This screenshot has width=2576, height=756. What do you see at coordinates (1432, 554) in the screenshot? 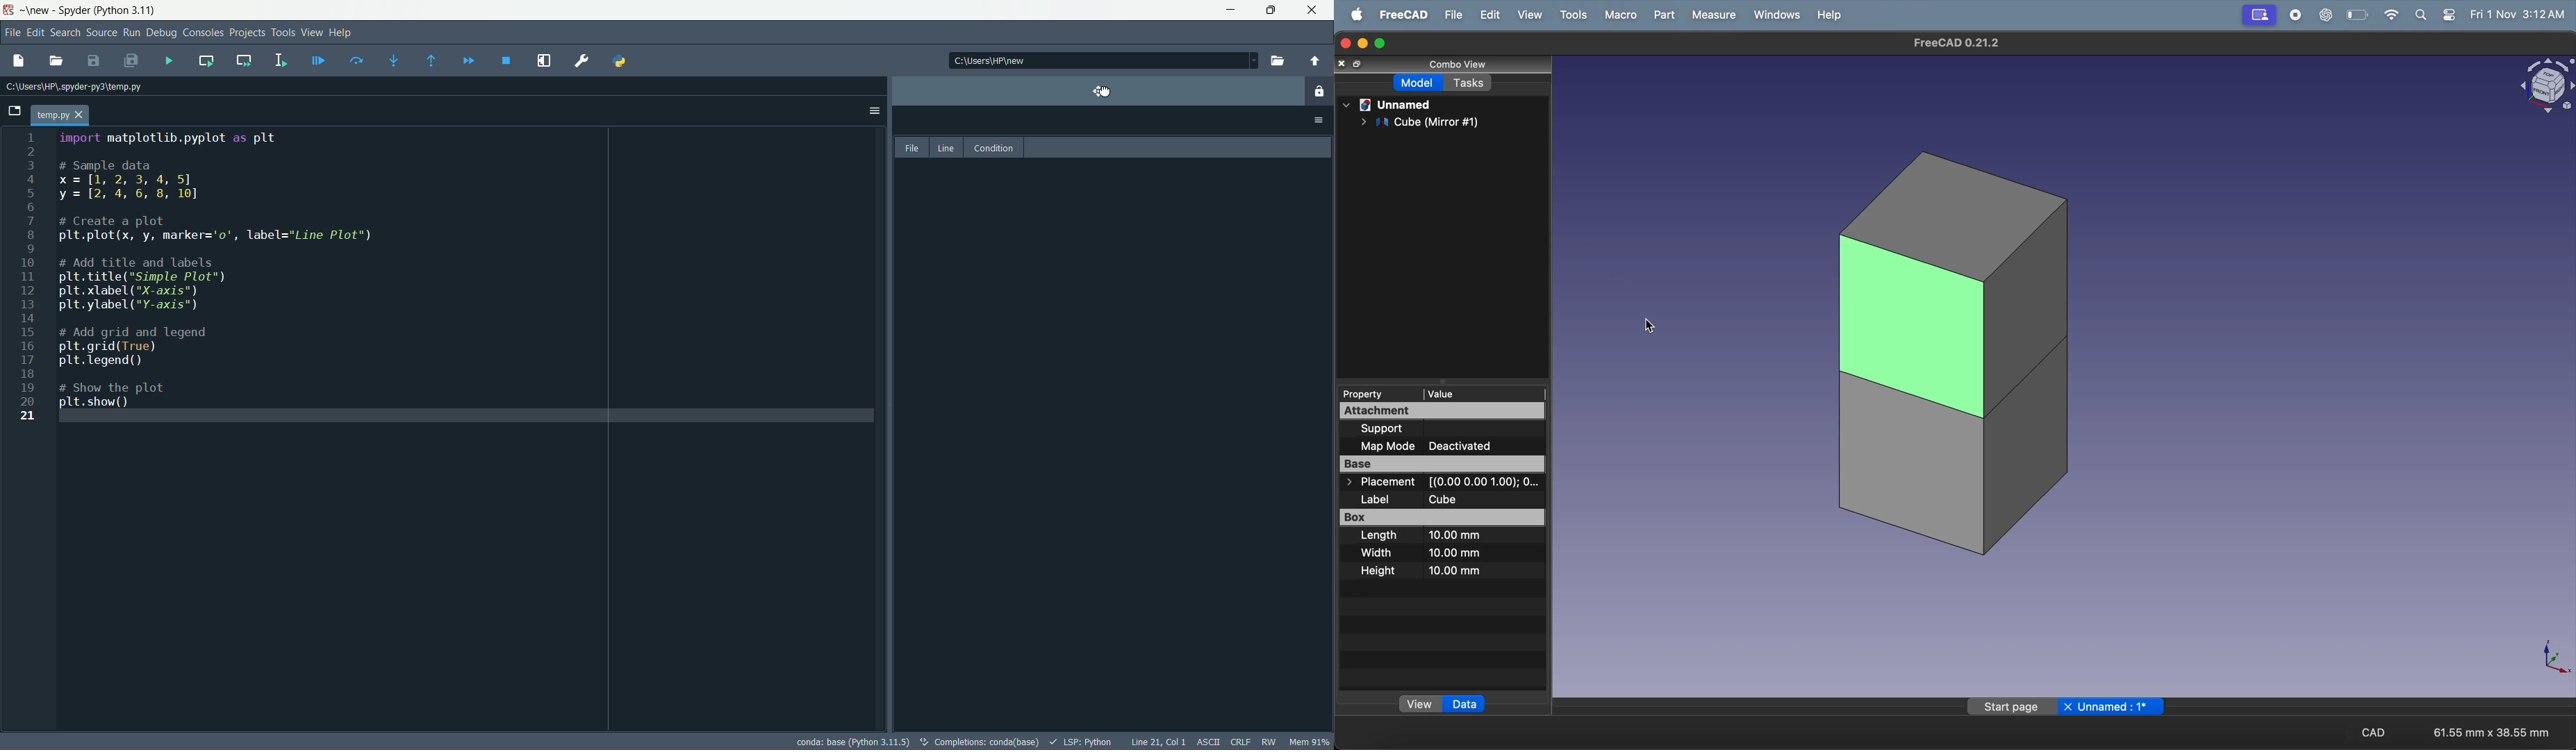
I see `Width      10.00 mm` at bounding box center [1432, 554].